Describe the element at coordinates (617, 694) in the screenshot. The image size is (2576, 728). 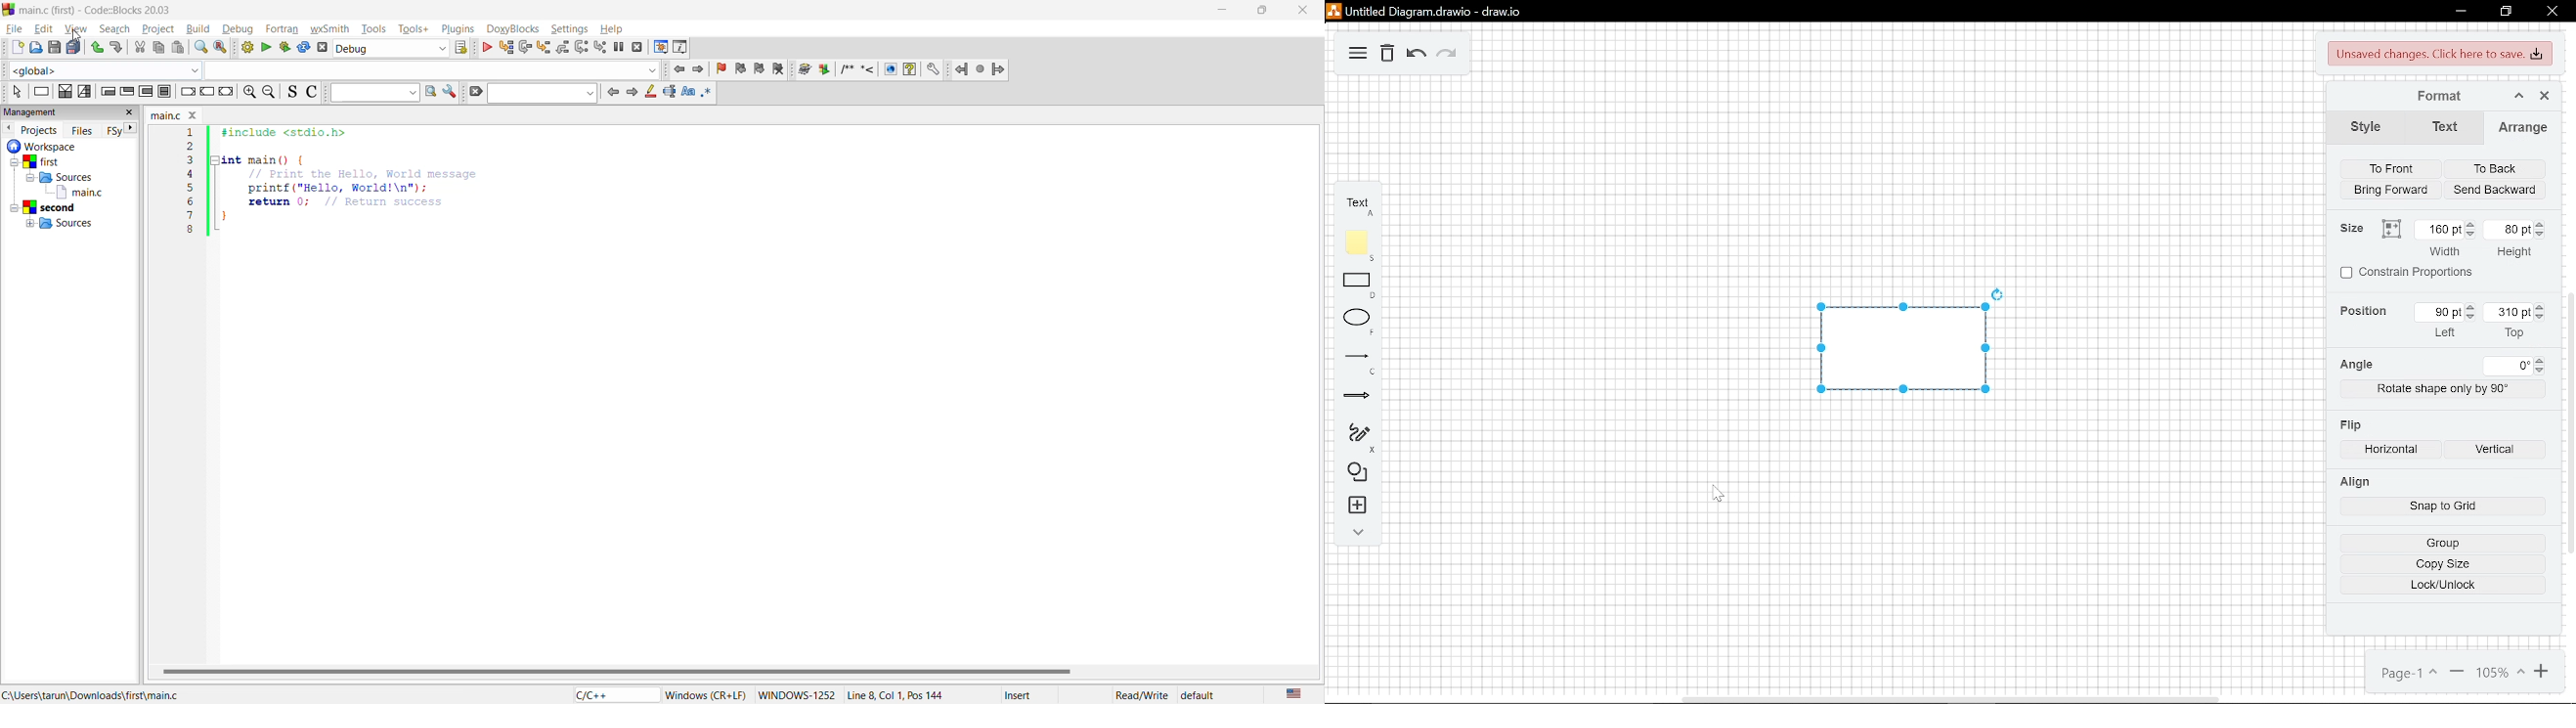
I see `language` at that location.